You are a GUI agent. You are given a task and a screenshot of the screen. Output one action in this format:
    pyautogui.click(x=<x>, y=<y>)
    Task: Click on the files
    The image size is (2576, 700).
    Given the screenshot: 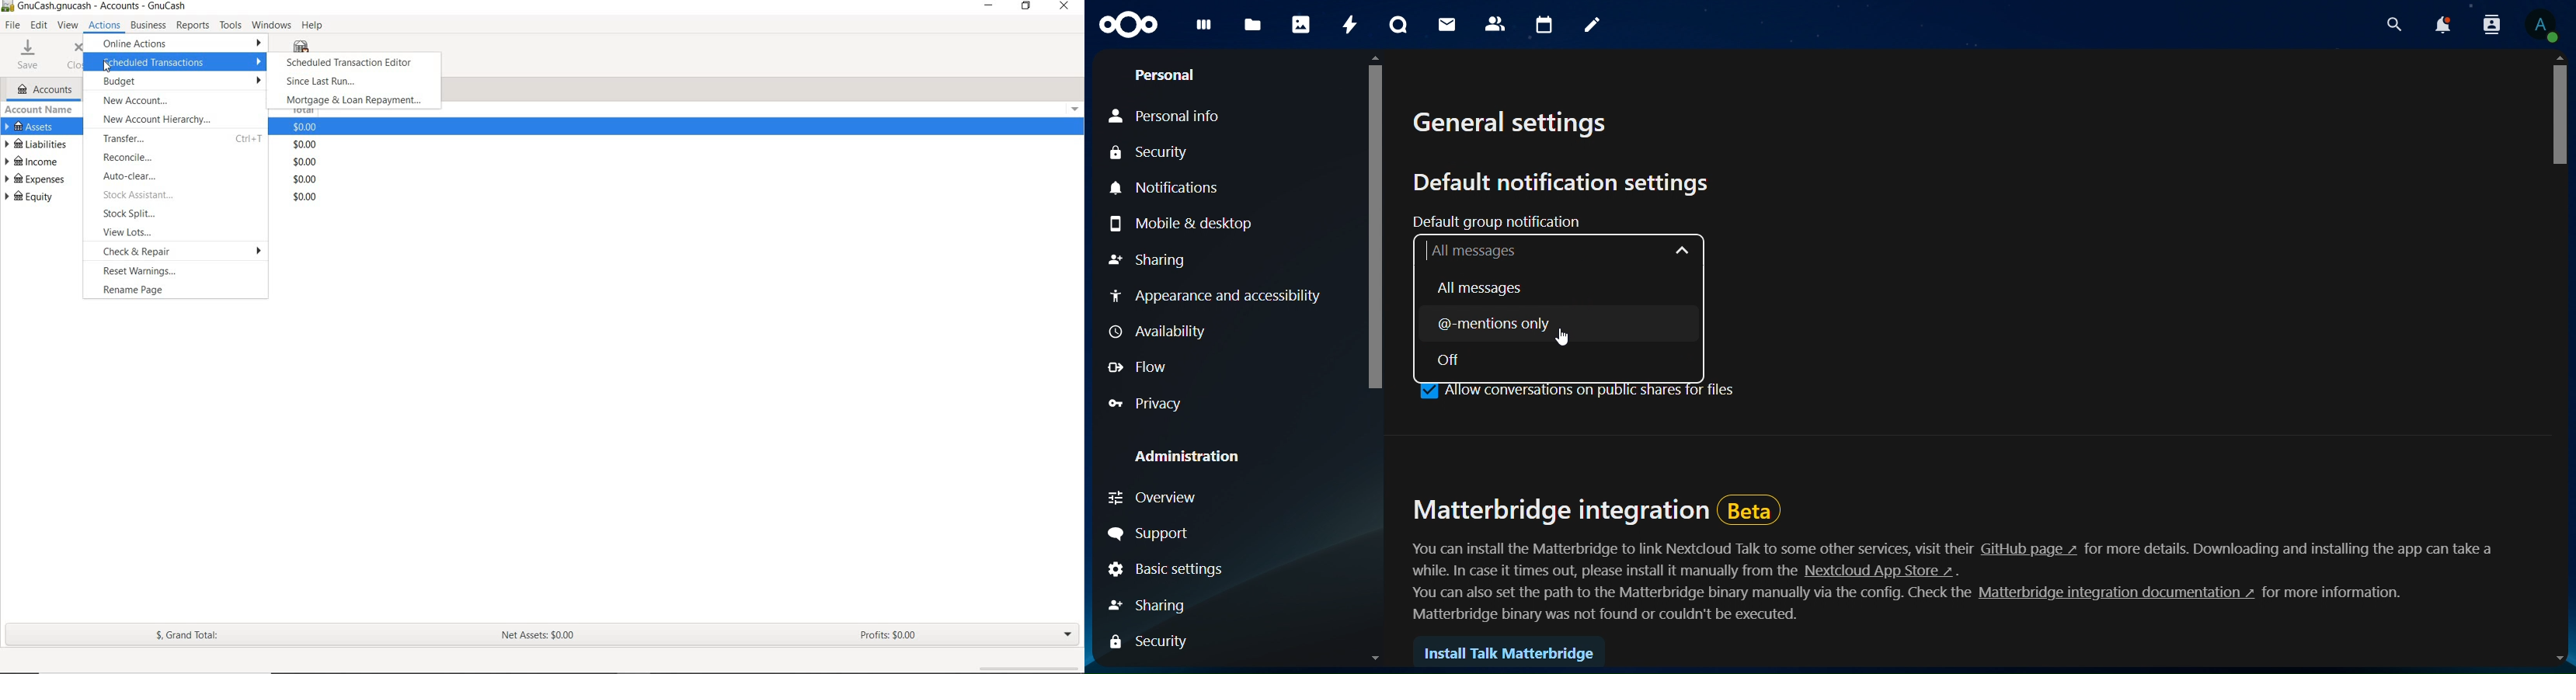 What is the action you would take?
    pyautogui.click(x=1207, y=30)
    